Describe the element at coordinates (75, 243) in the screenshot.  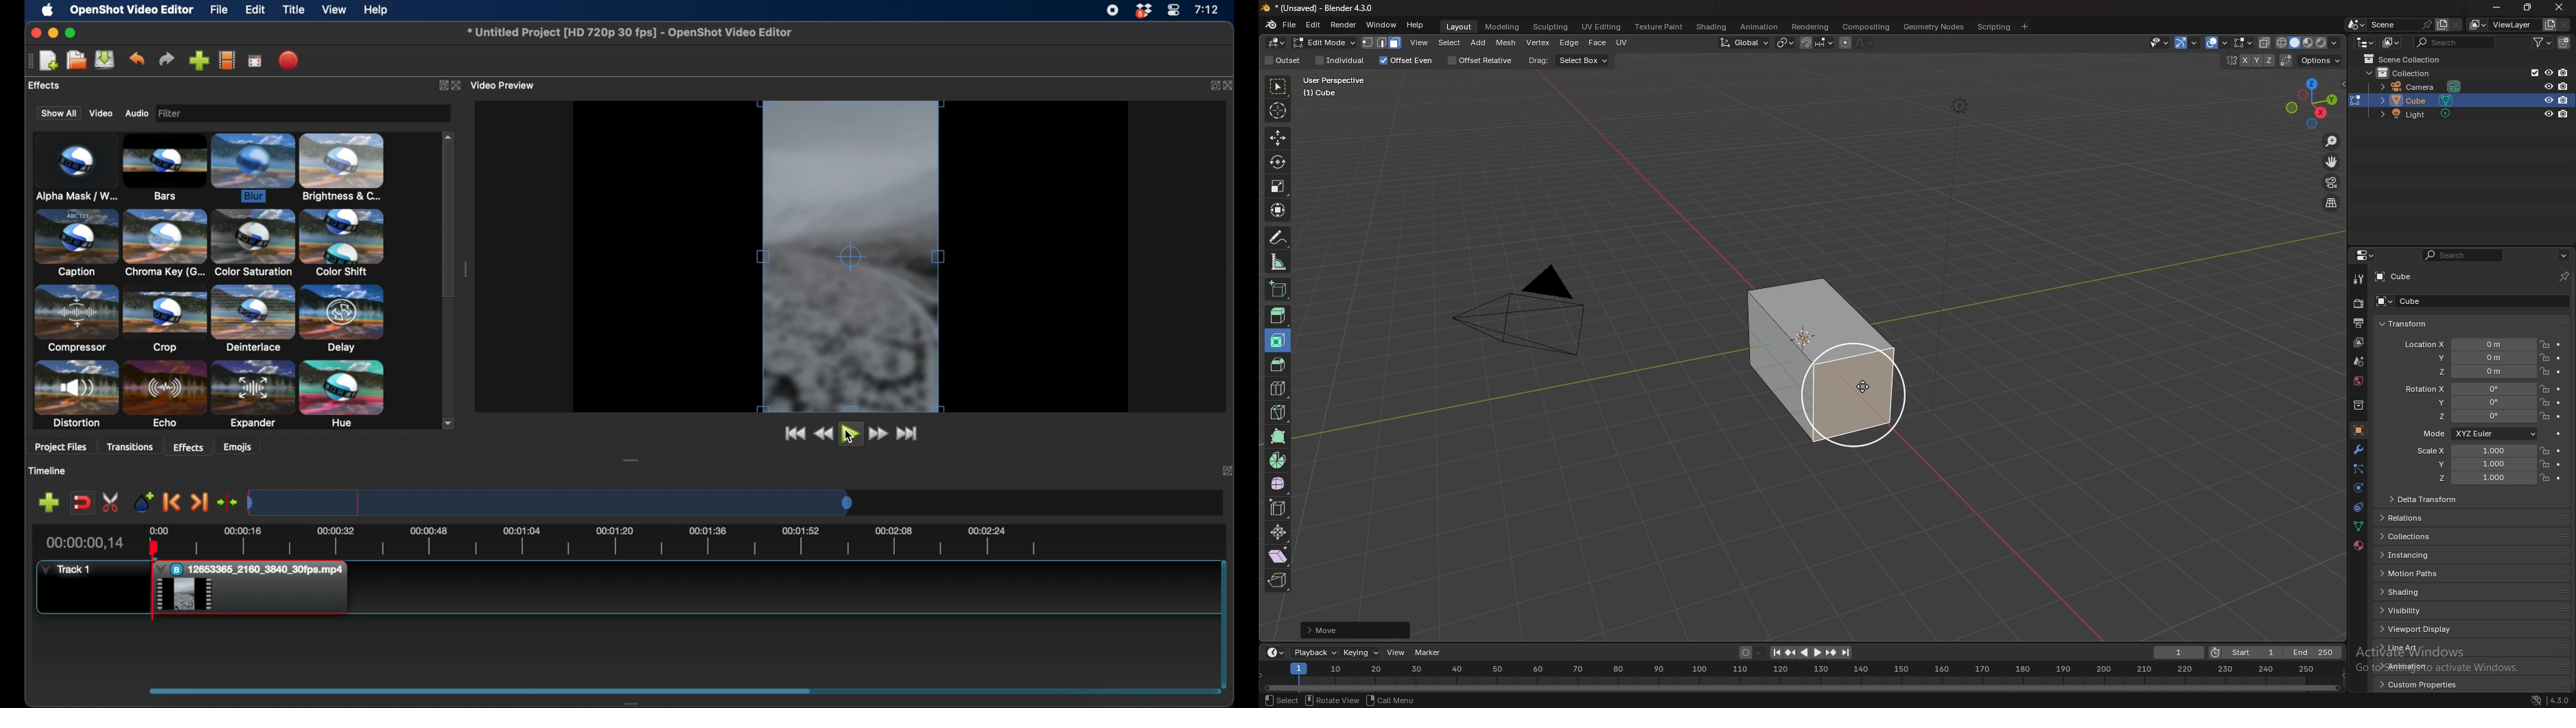
I see `caption` at that location.